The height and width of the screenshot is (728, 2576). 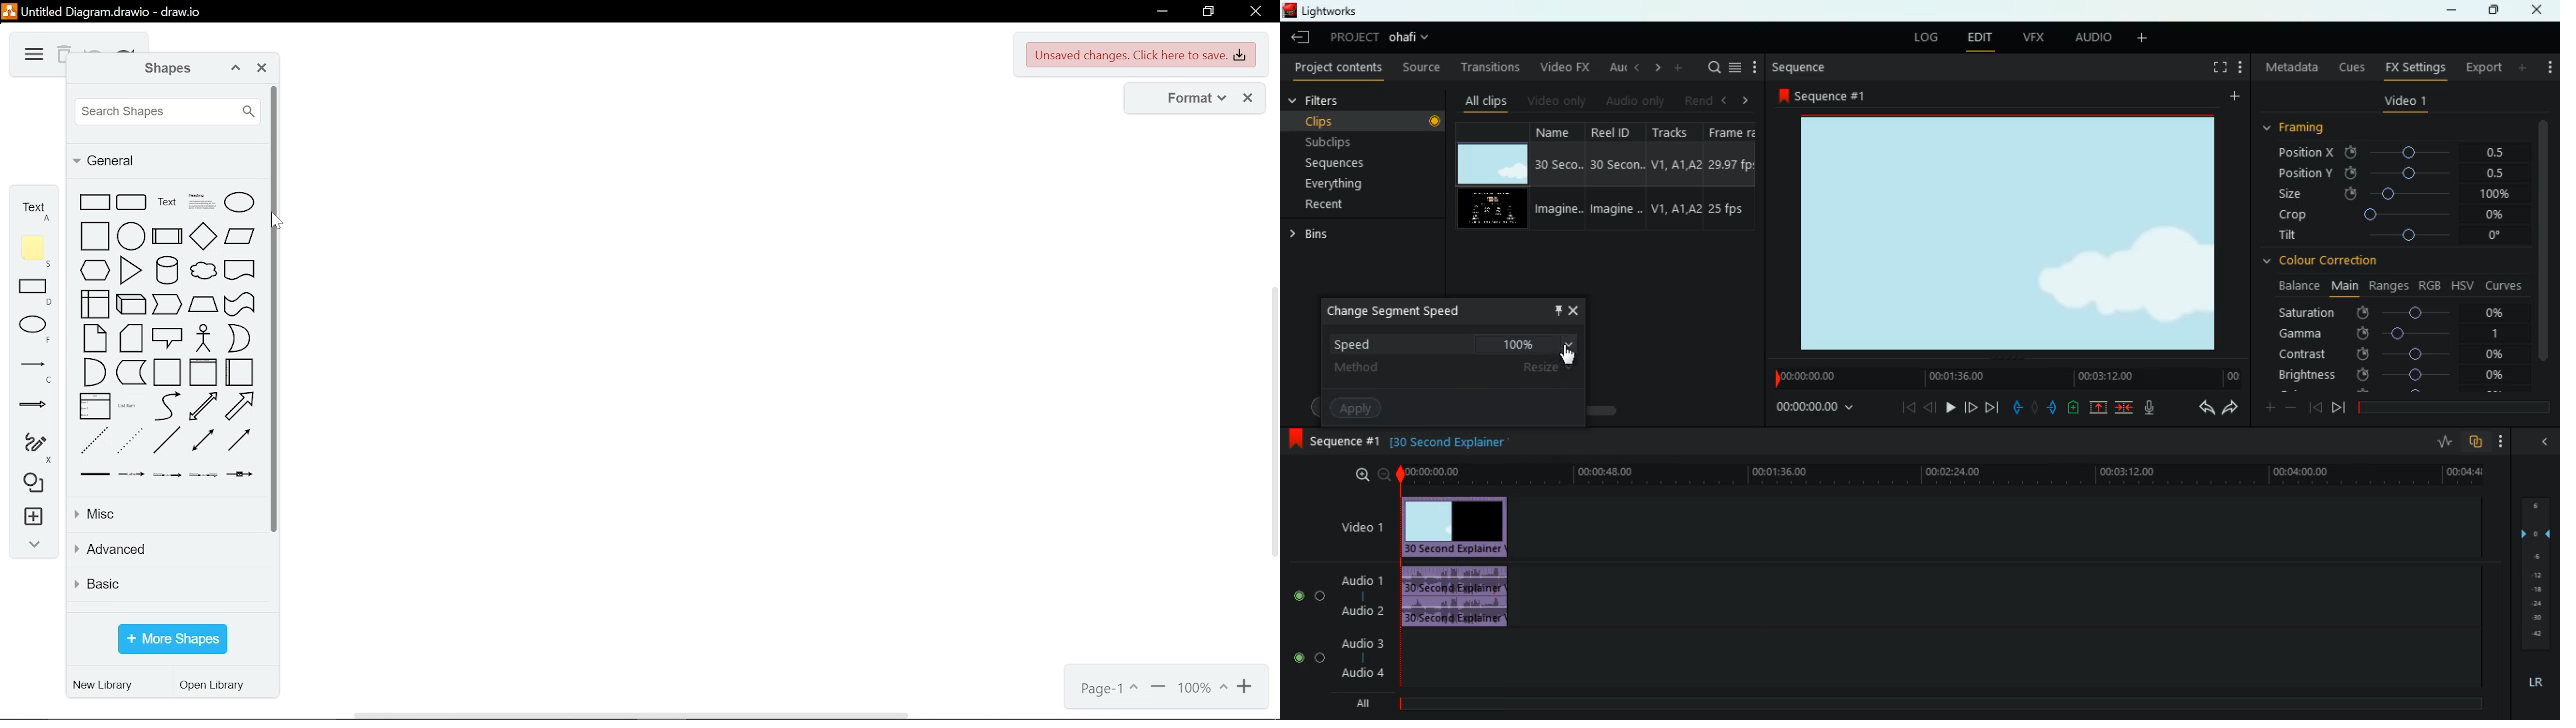 I want to click on open library, so click(x=217, y=687).